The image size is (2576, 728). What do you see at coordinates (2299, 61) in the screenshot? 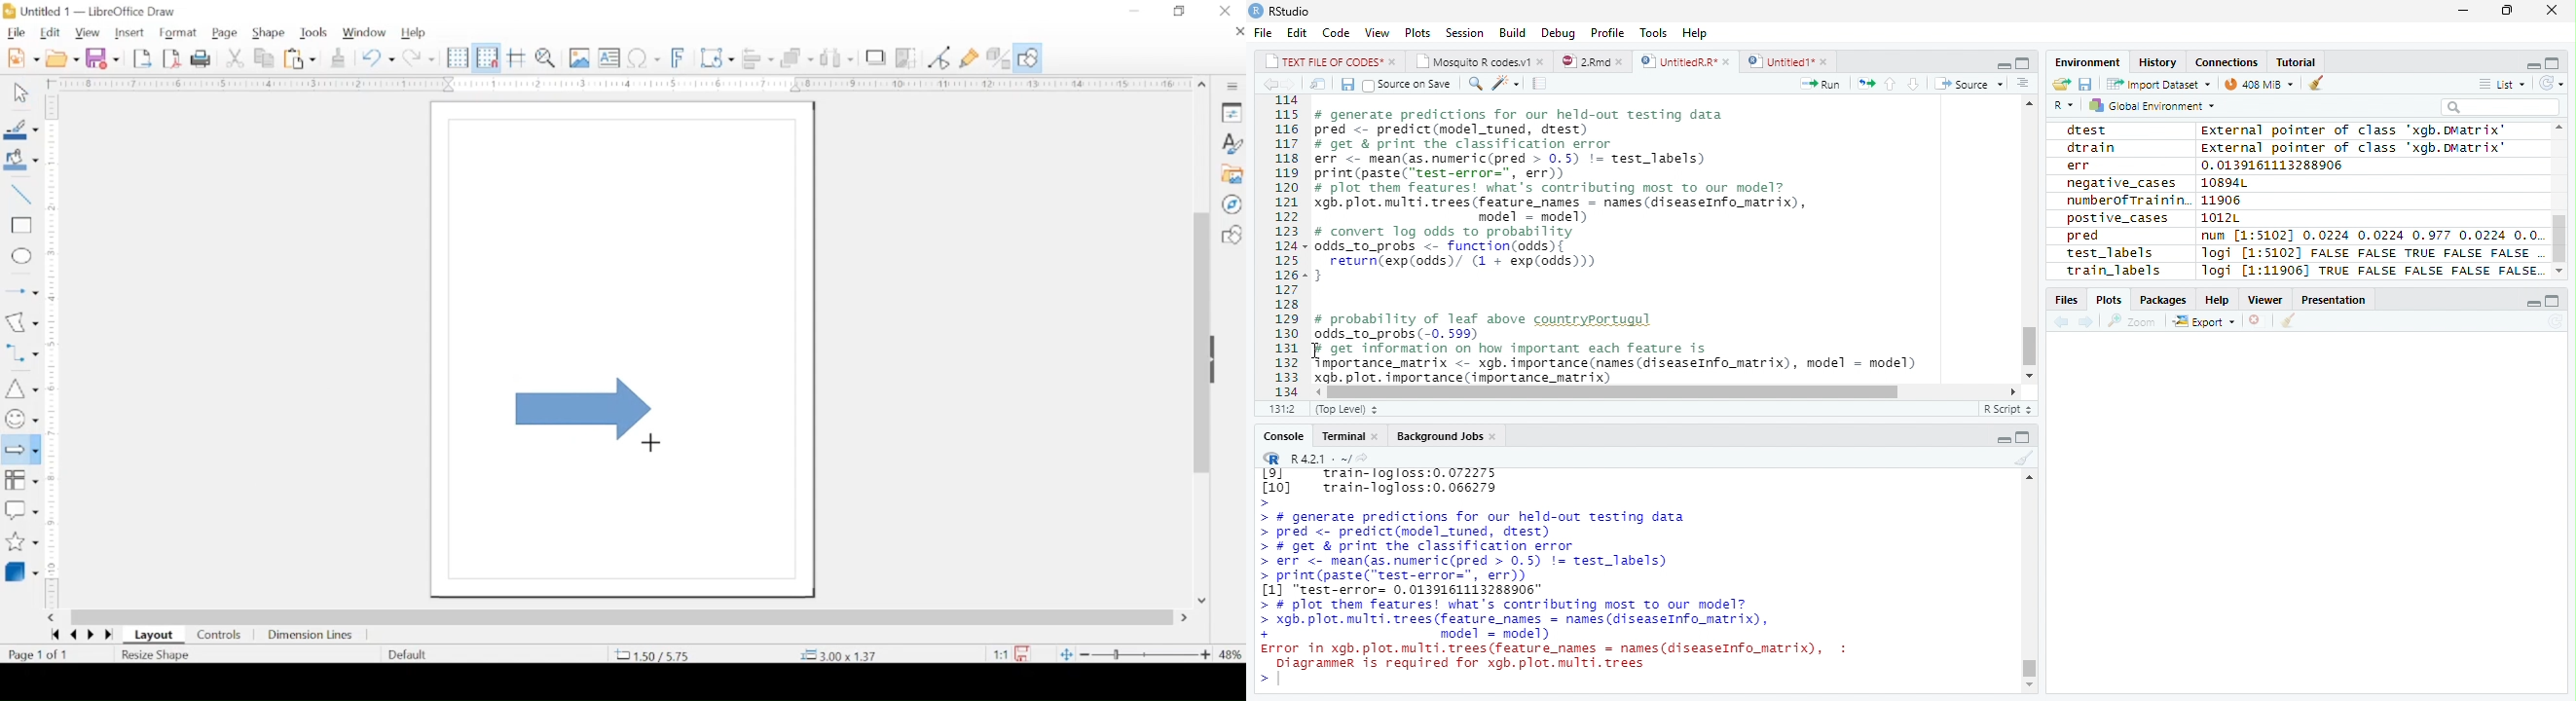
I see `Tutorial` at bounding box center [2299, 61].